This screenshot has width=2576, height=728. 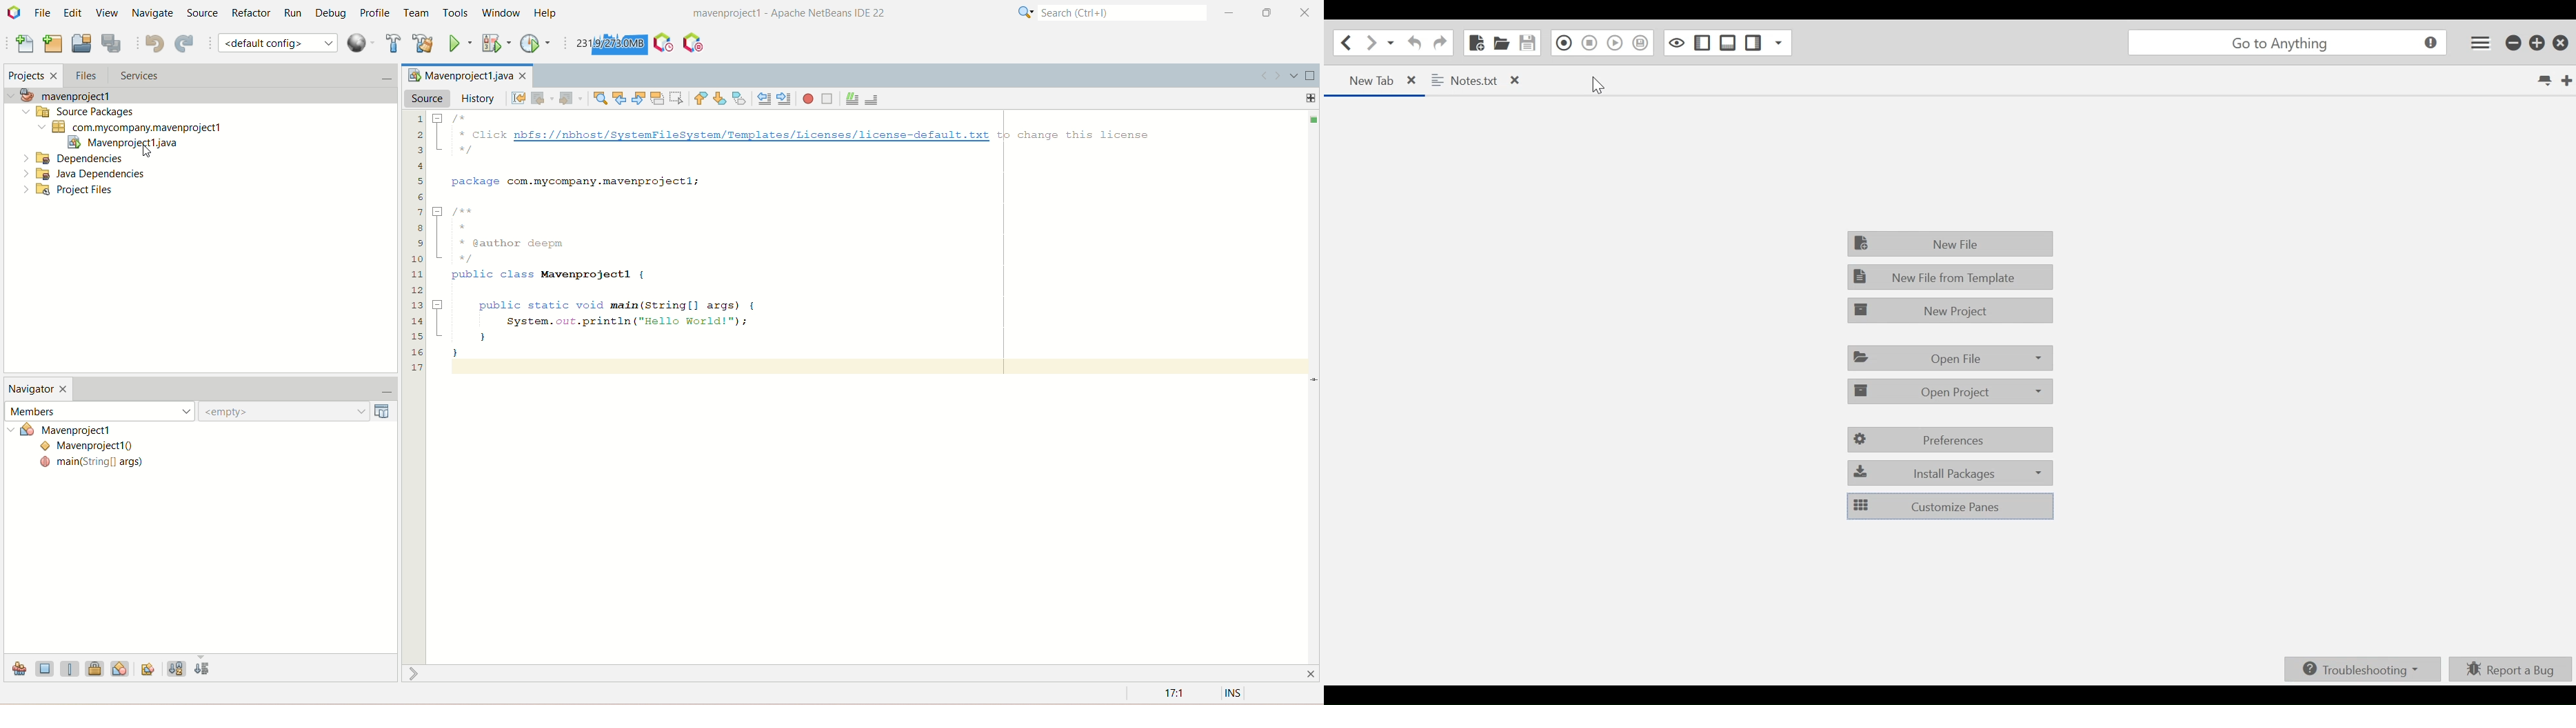 What do you see at coordinates (785, 99) in the screenshot?
I see `shift line right` at bounding box center [785, 99].